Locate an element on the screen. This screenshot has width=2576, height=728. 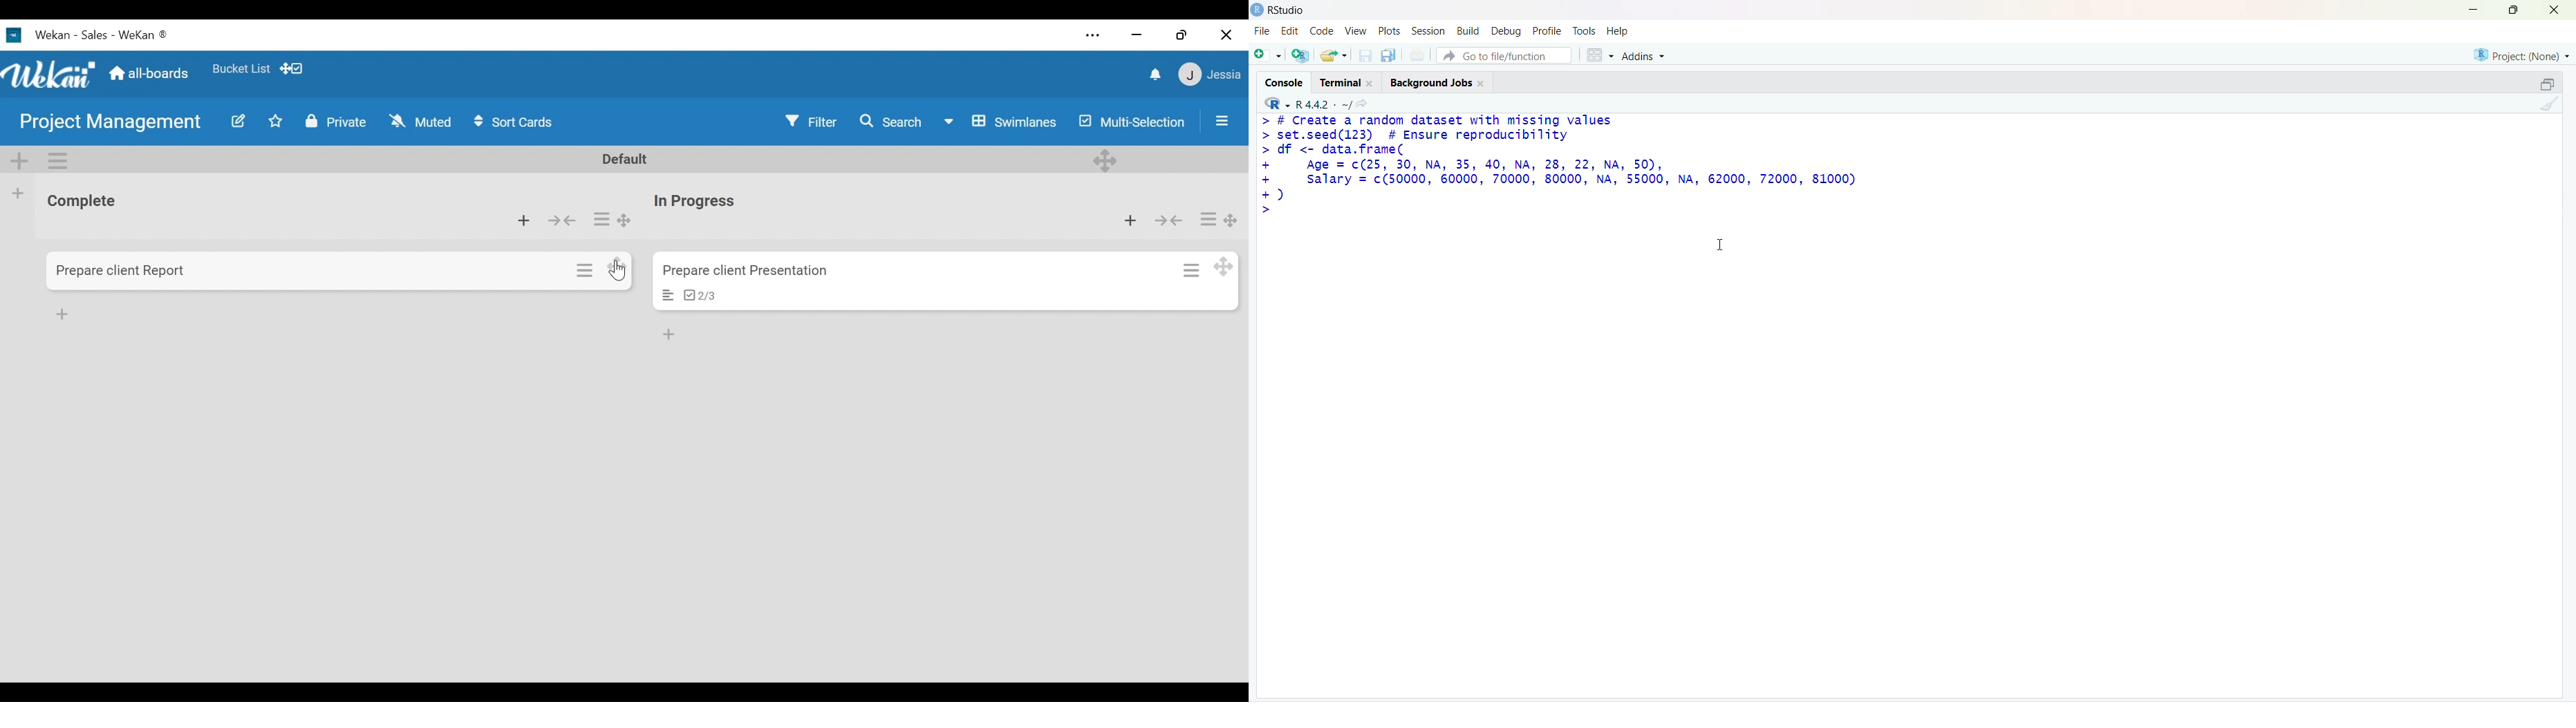
go to file/function is located at coordinates (1503, 56).